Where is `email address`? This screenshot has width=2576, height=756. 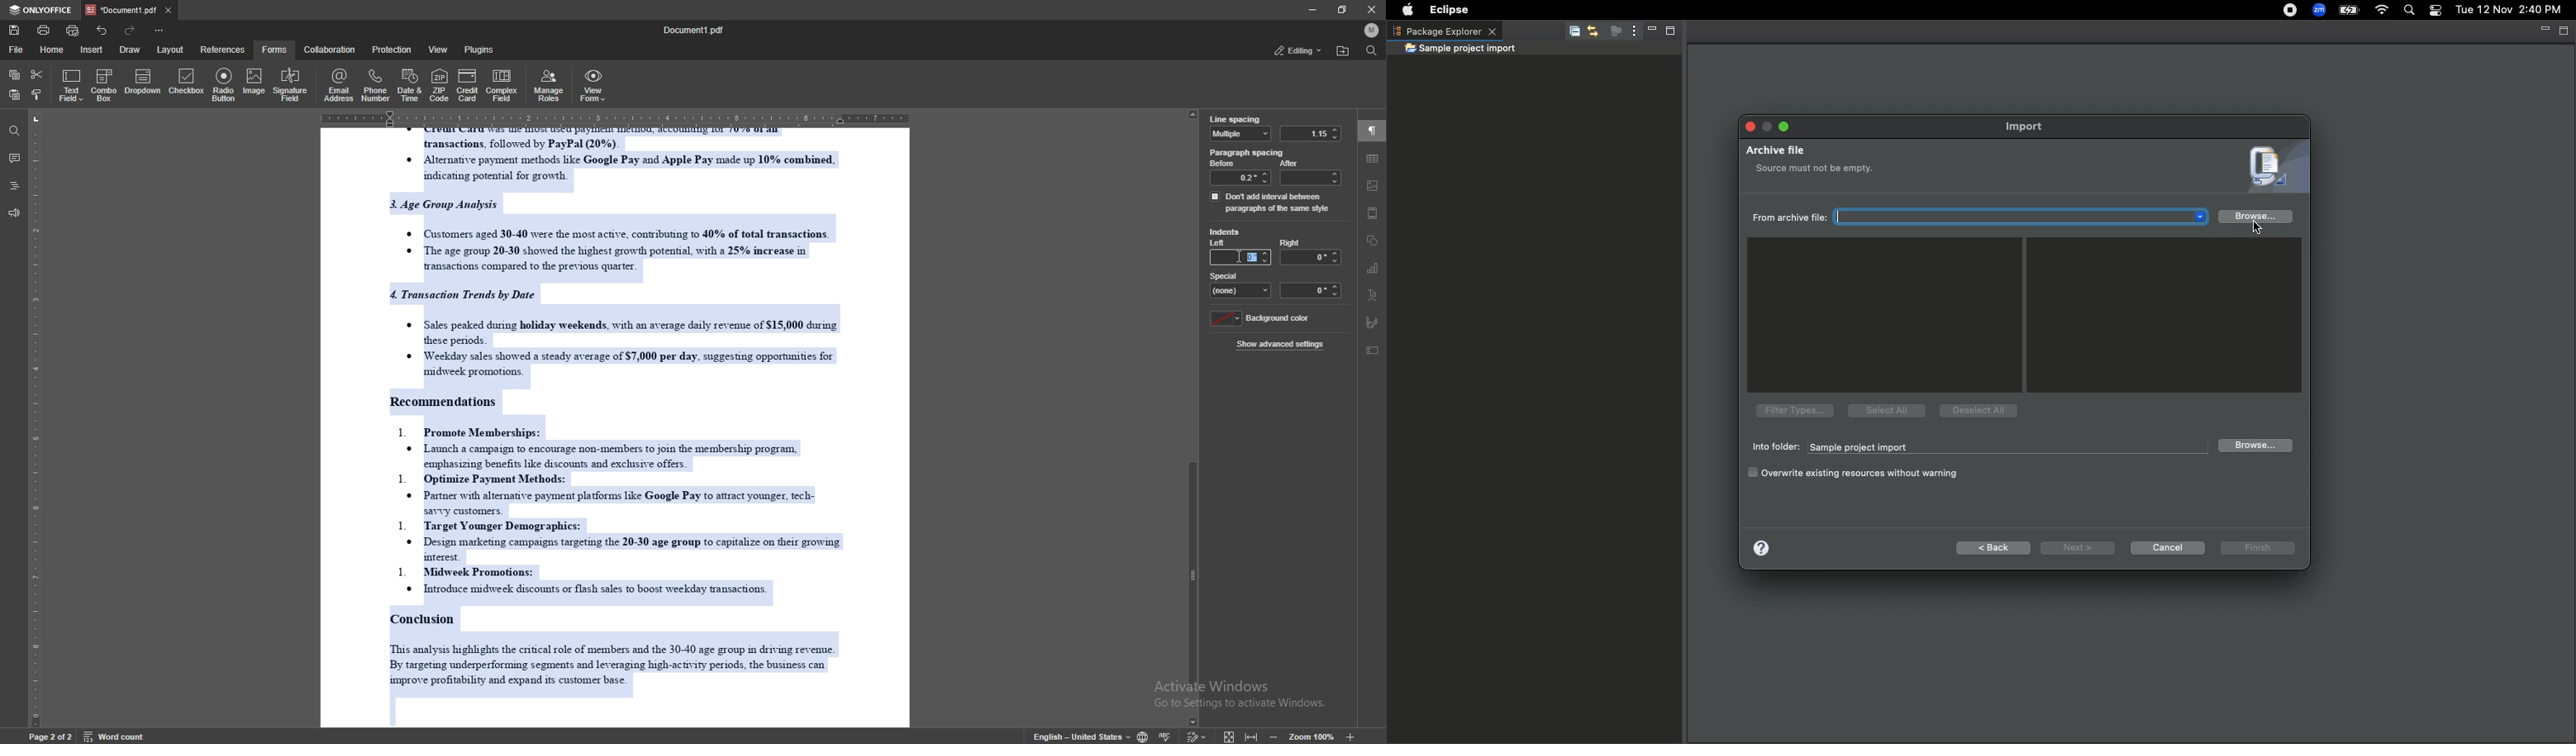
email address is located at coordinates (339, 85).